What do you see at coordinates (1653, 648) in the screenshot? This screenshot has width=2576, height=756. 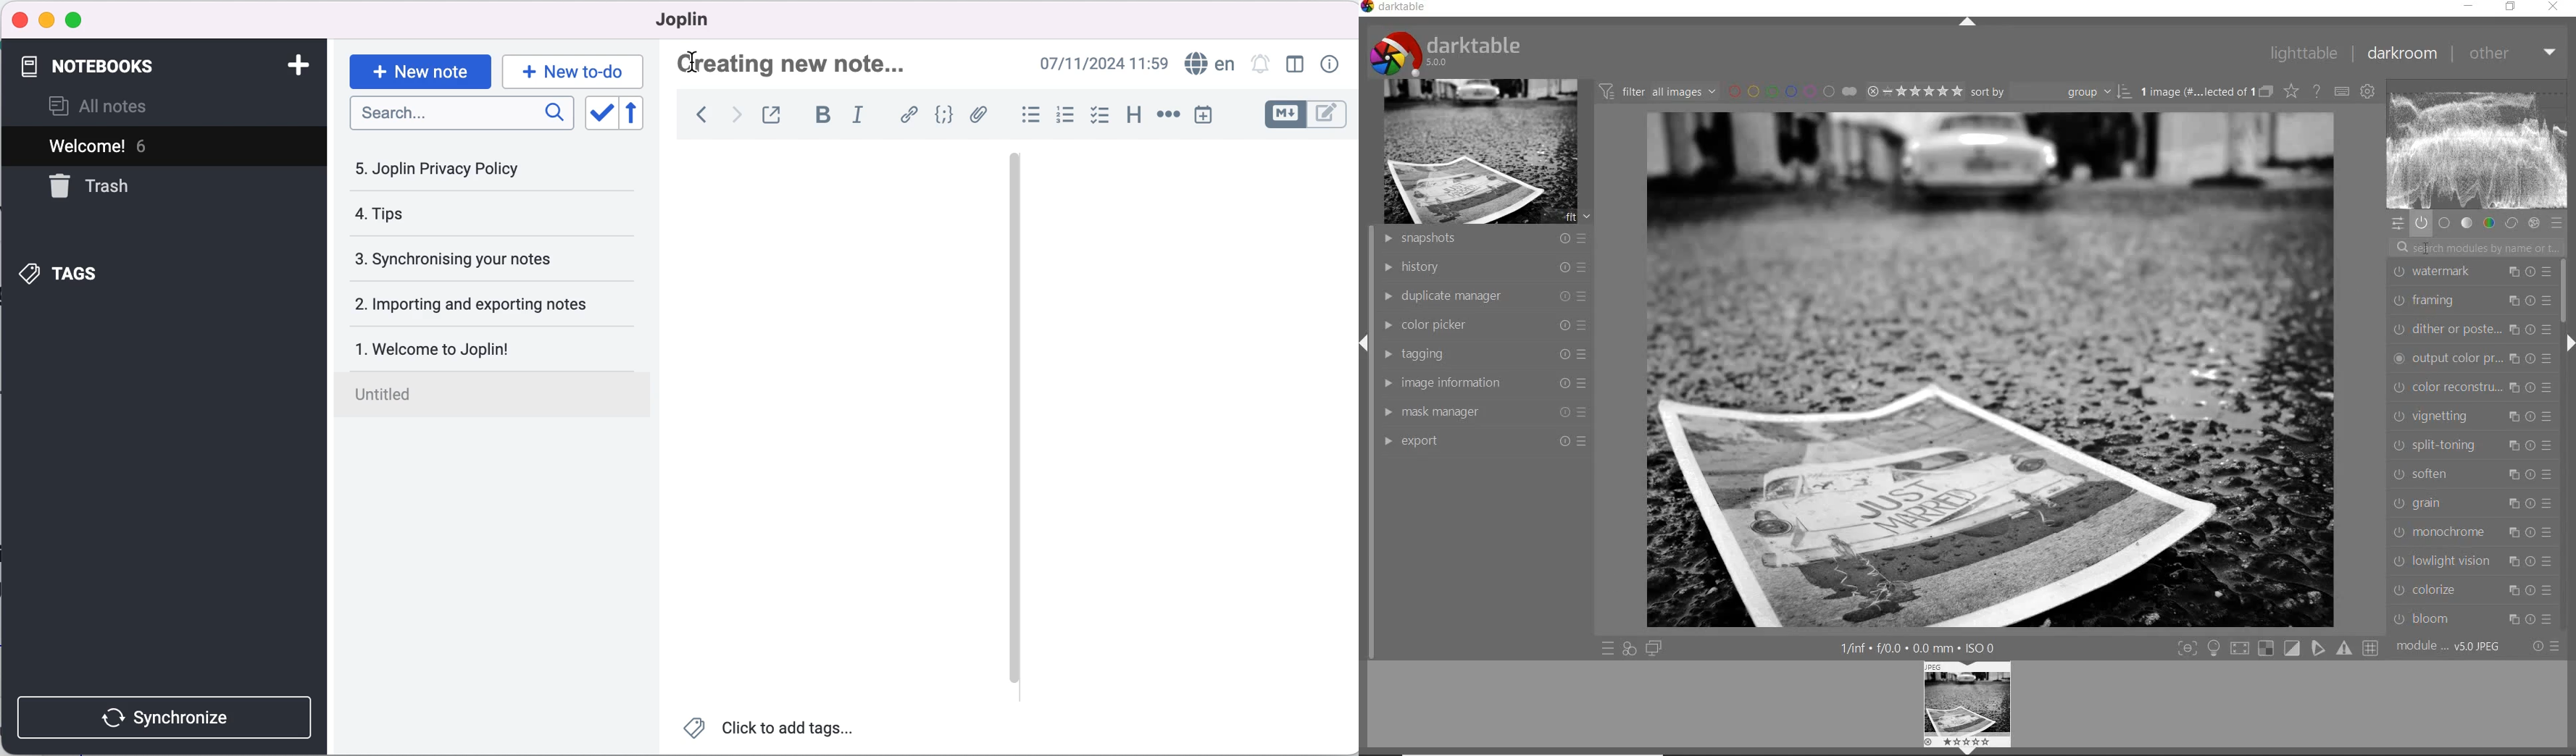 I see `display a second darkroom image window` at bounding box center [1653, 648].